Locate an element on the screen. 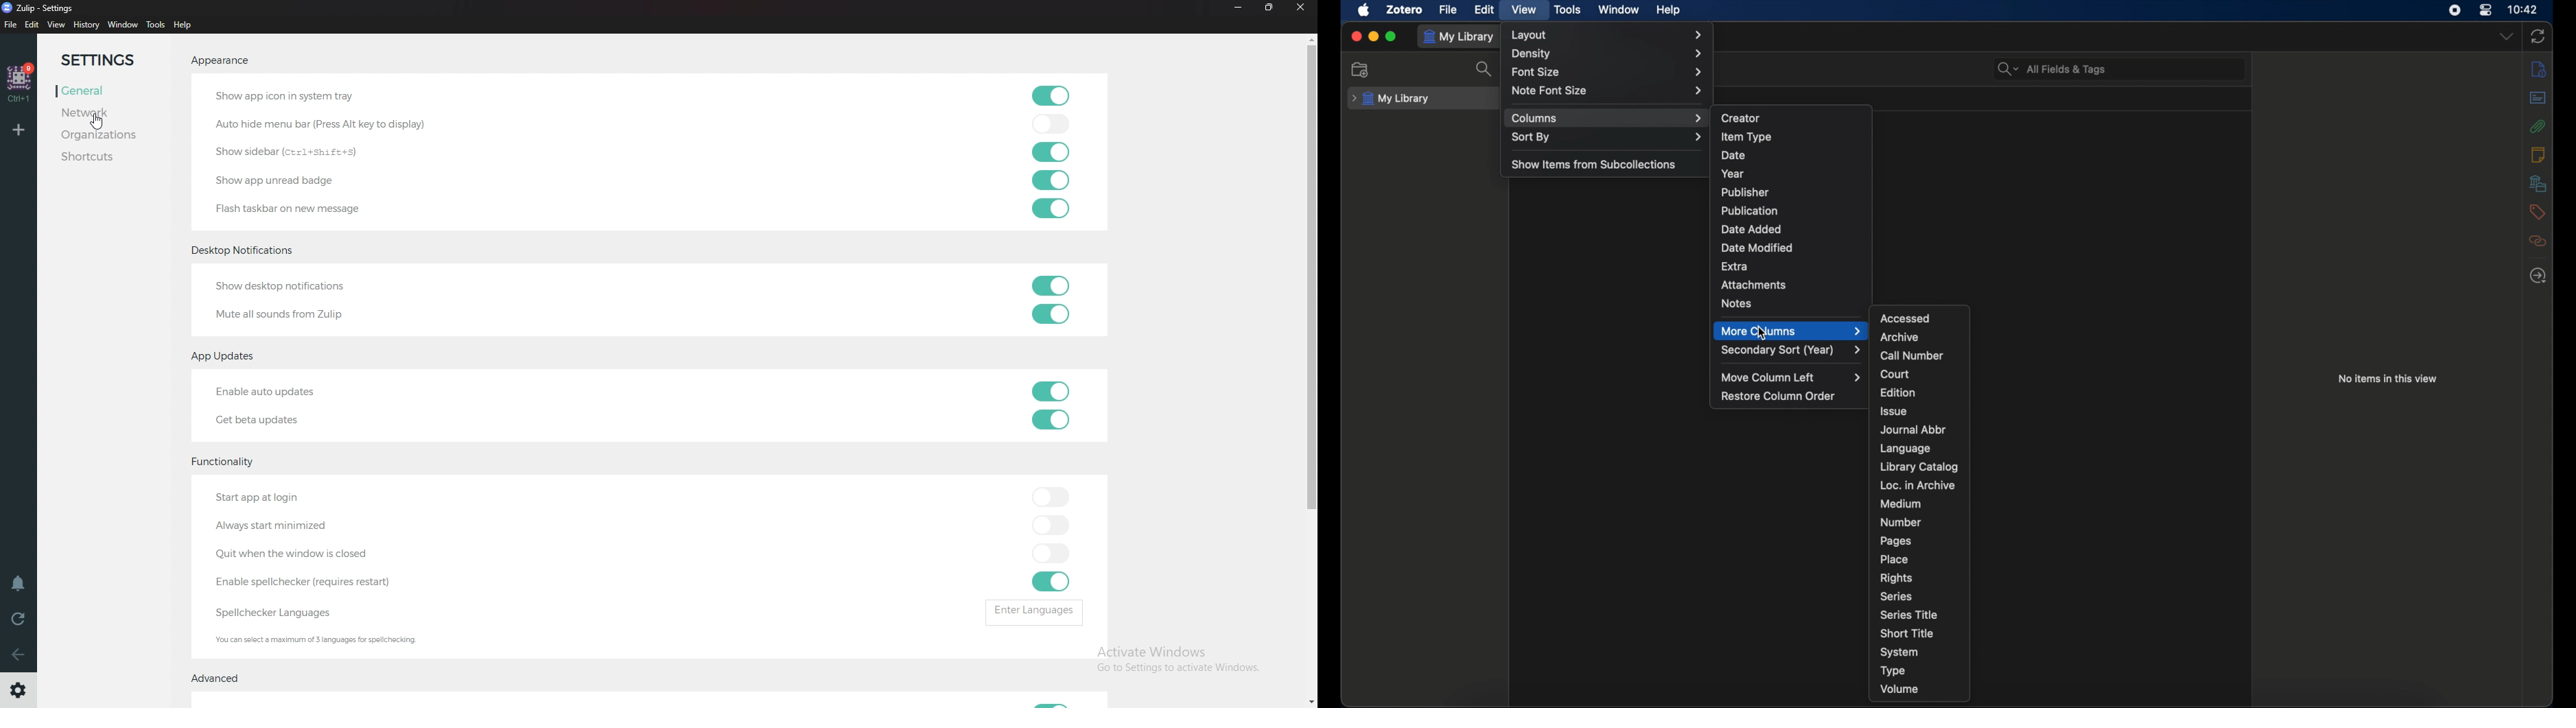 The image size is (2576, 728). tags is located at coordinates (2538, 212).